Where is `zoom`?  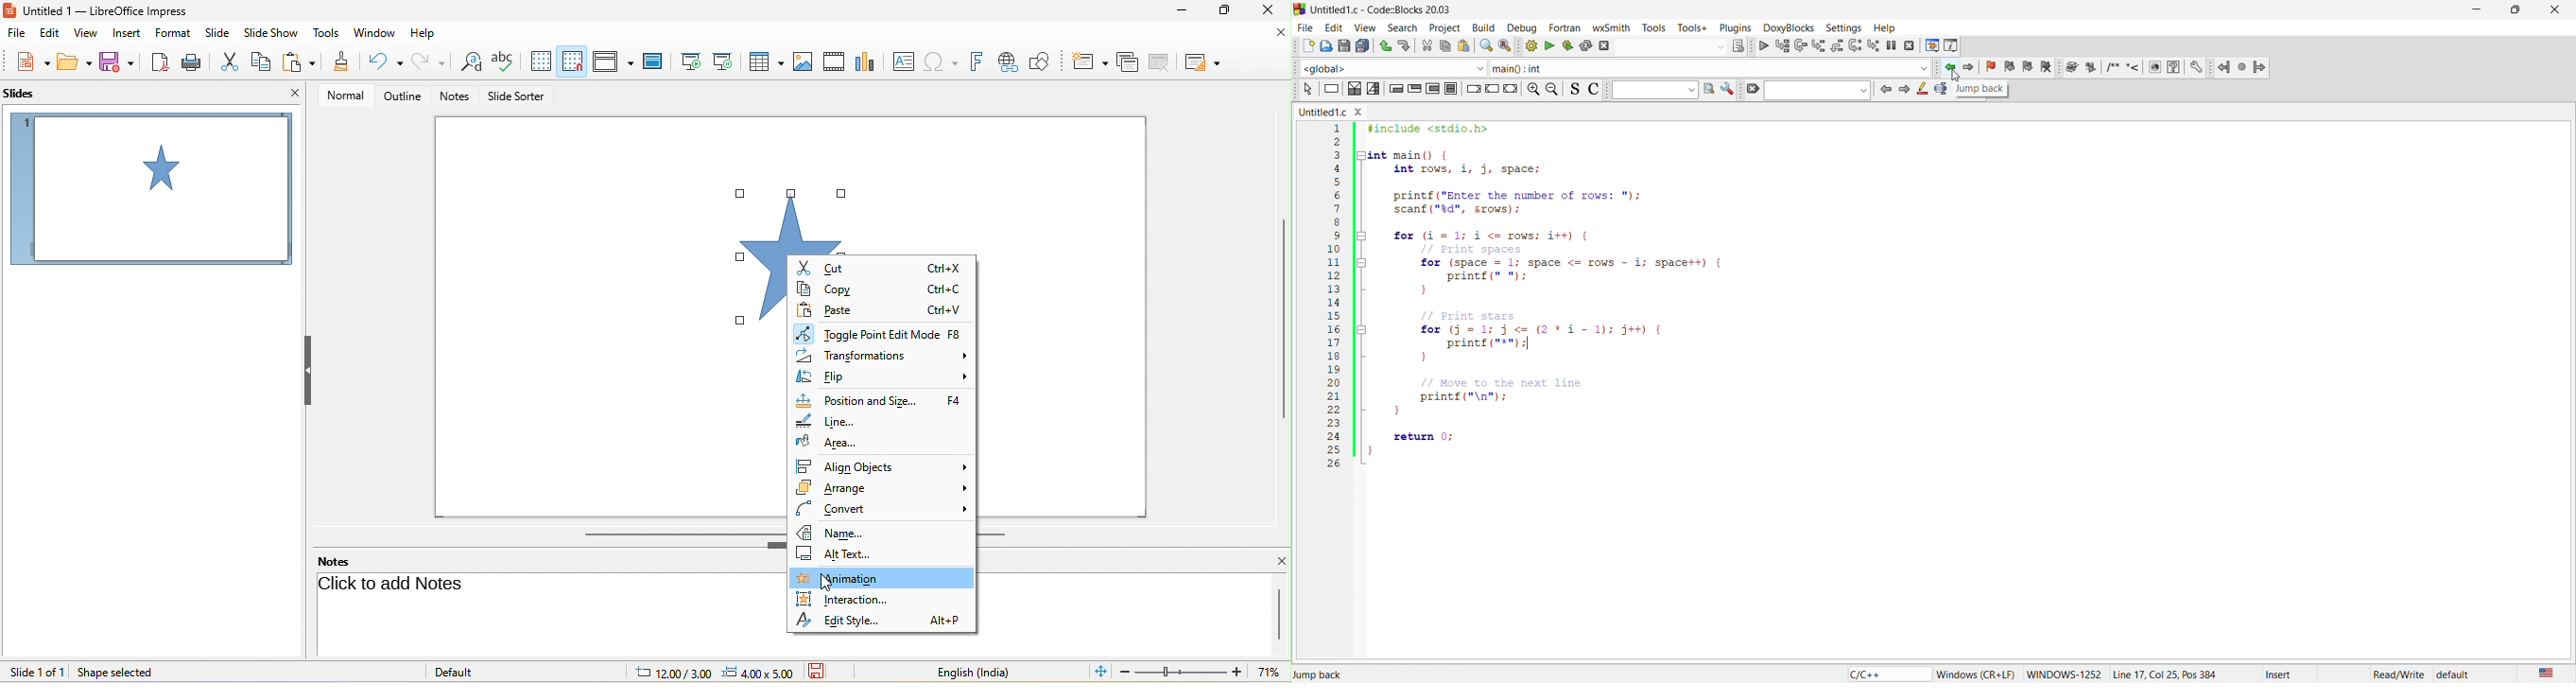
zoom is located at coordinates (1183, 673).